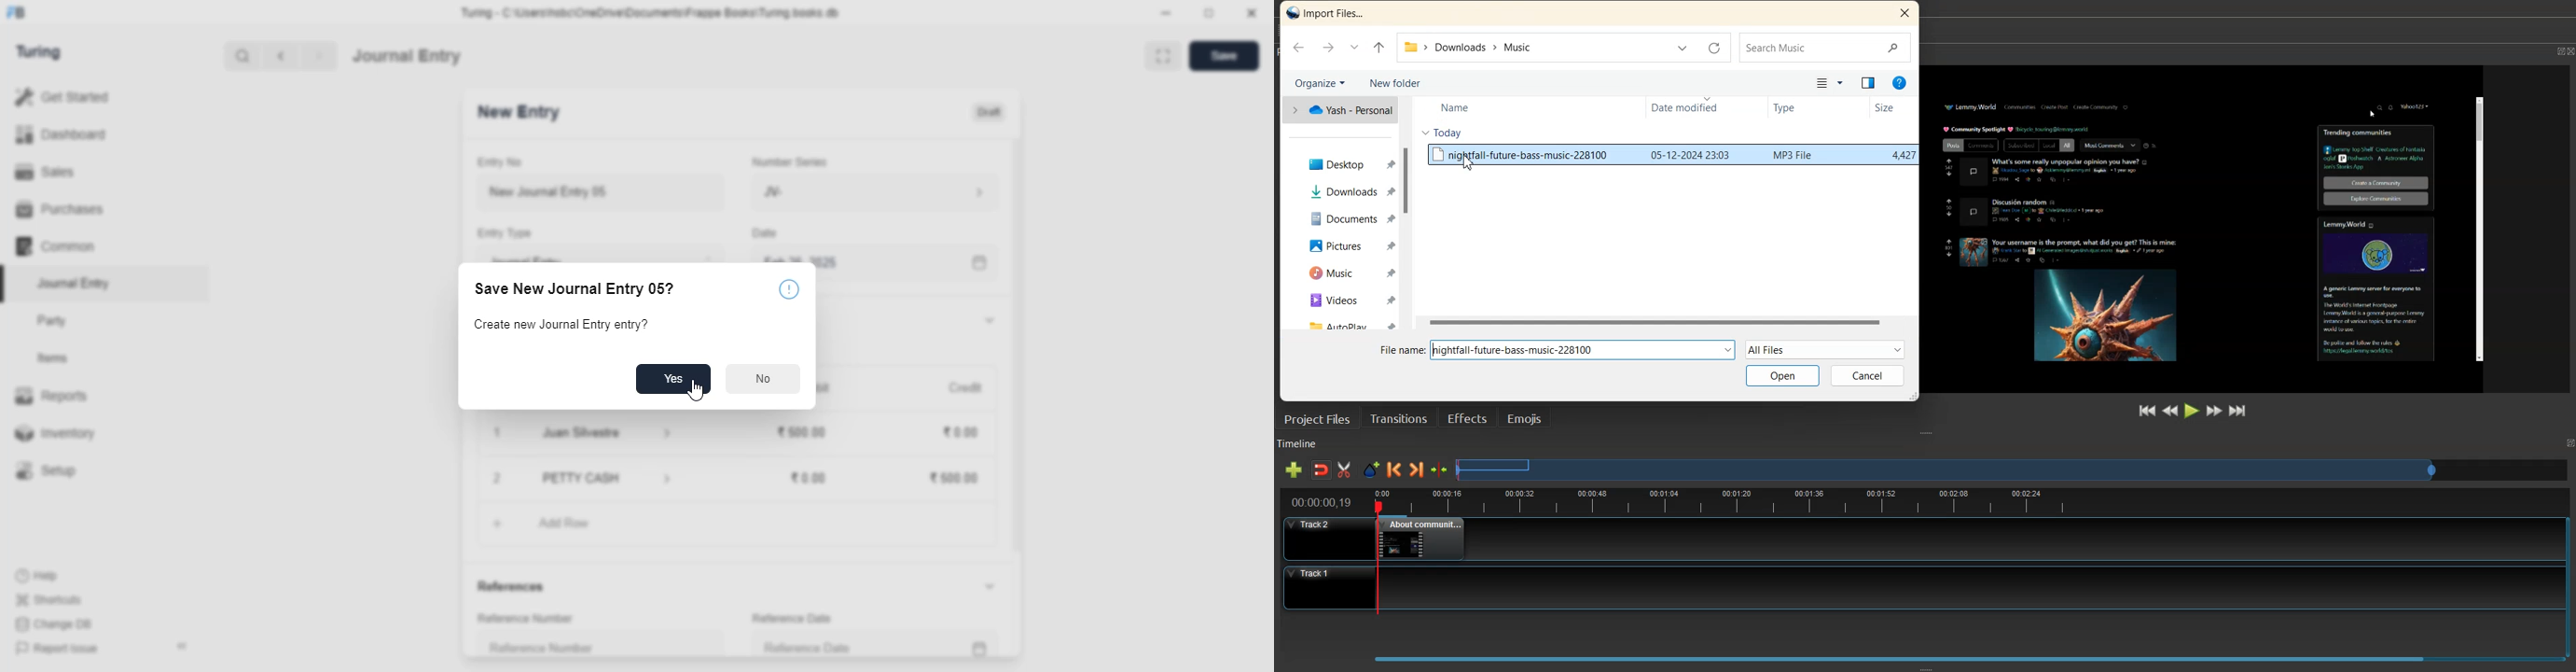 The height and width of the screenshot is (672, 2576). Describe the element at coordinates (1308, 589) in the screenshot. I see `Track 1` at that location.